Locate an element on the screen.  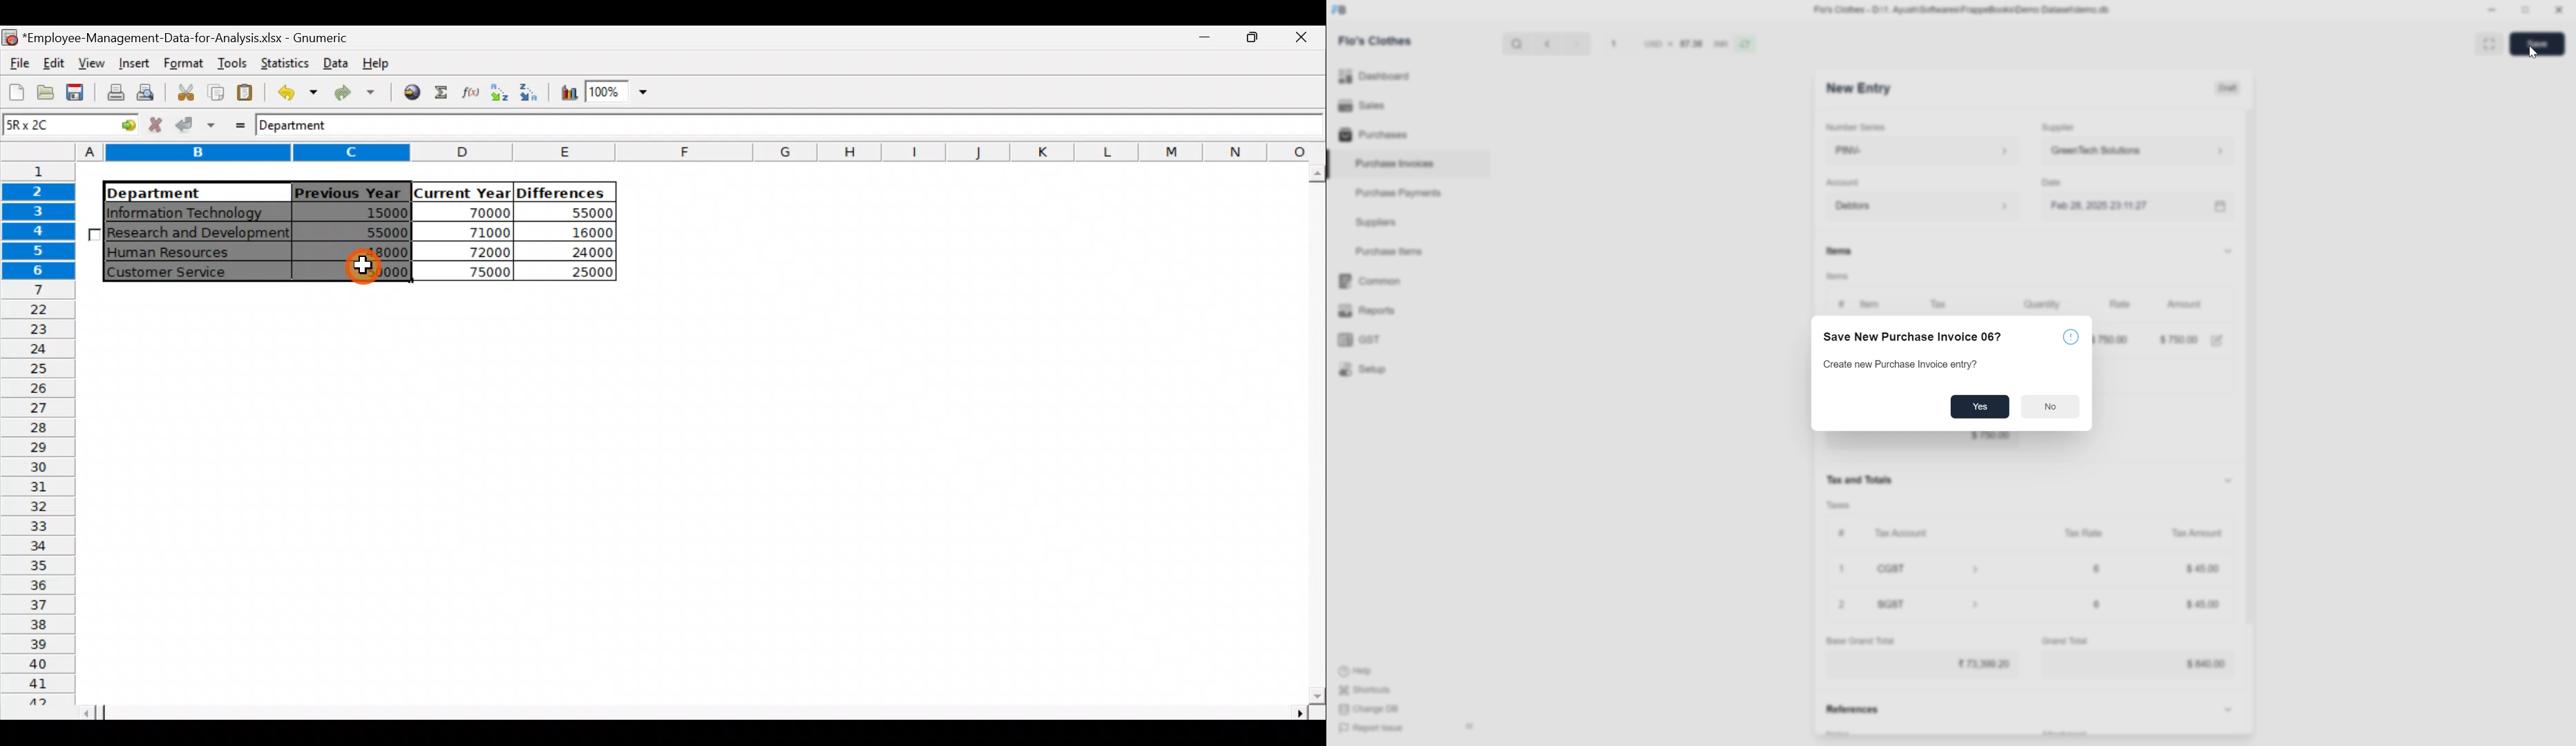
Cut the selection is located at coordinates (185, 90).